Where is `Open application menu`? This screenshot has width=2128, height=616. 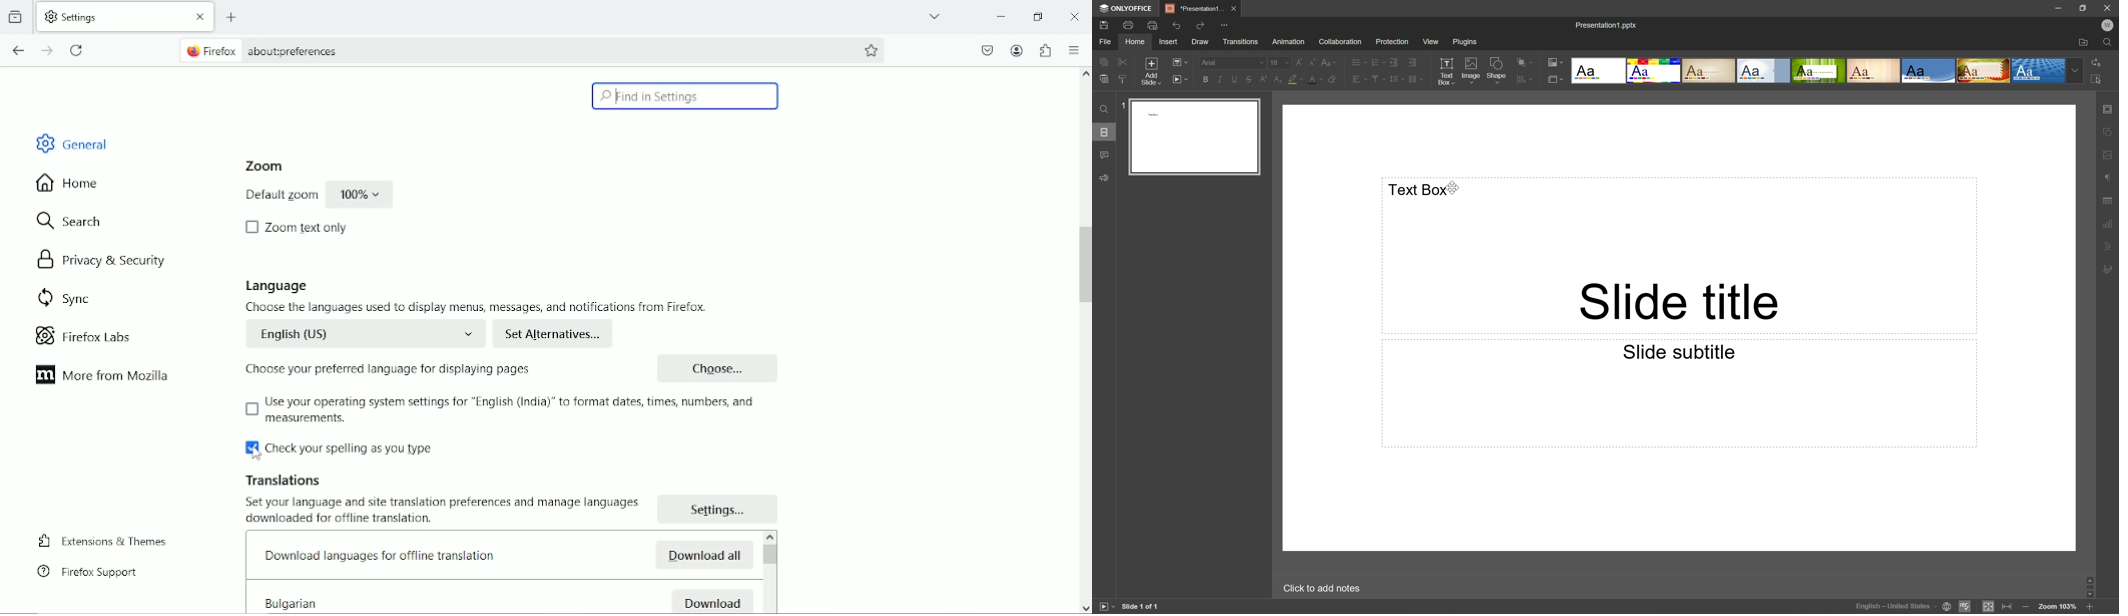
Open application menu is located at coordinates (1073, 50).